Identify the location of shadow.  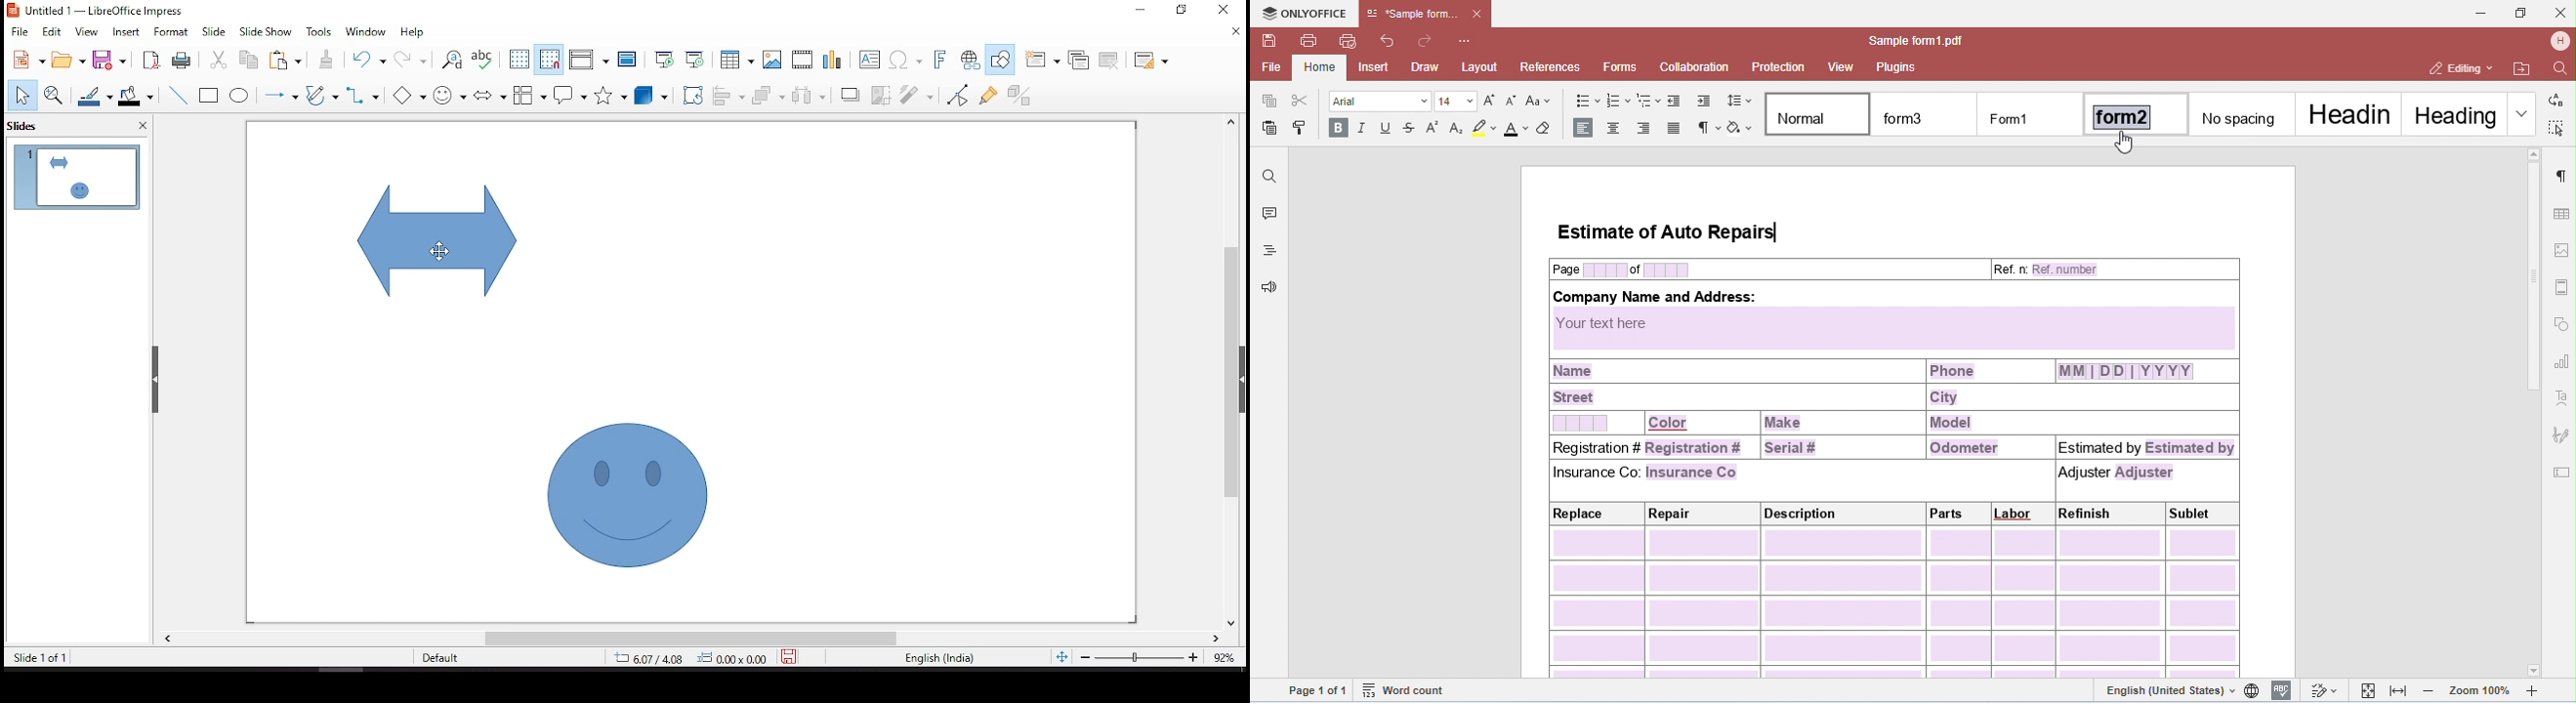
(847, 96).